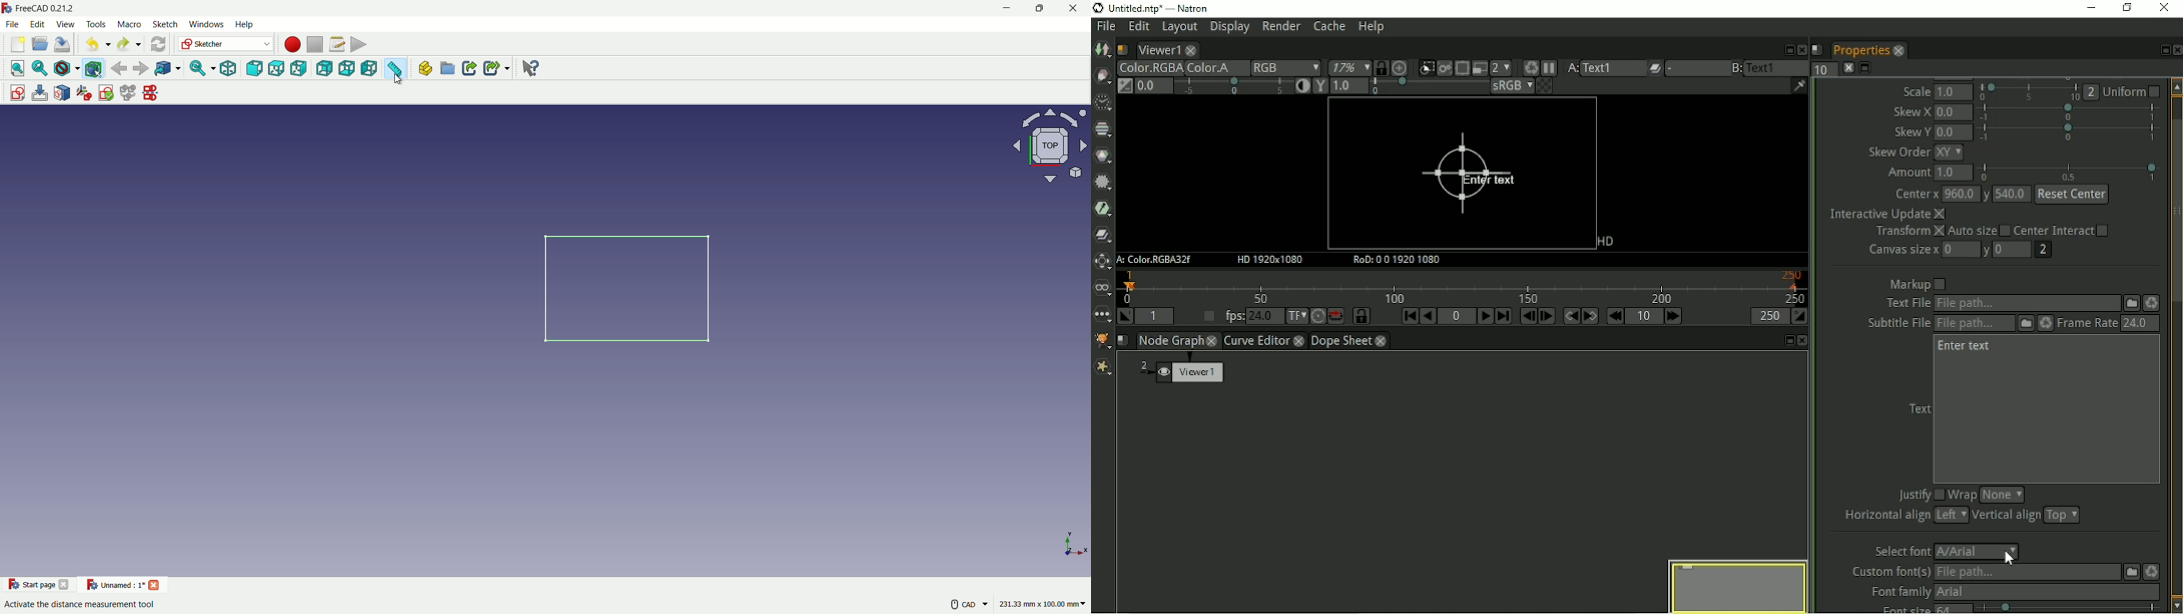 The image size is (2184, 616). What do you see at coordinates (1074, 544) in the screenshot?
I see `placement axes` at bounding box center [1074, 544].